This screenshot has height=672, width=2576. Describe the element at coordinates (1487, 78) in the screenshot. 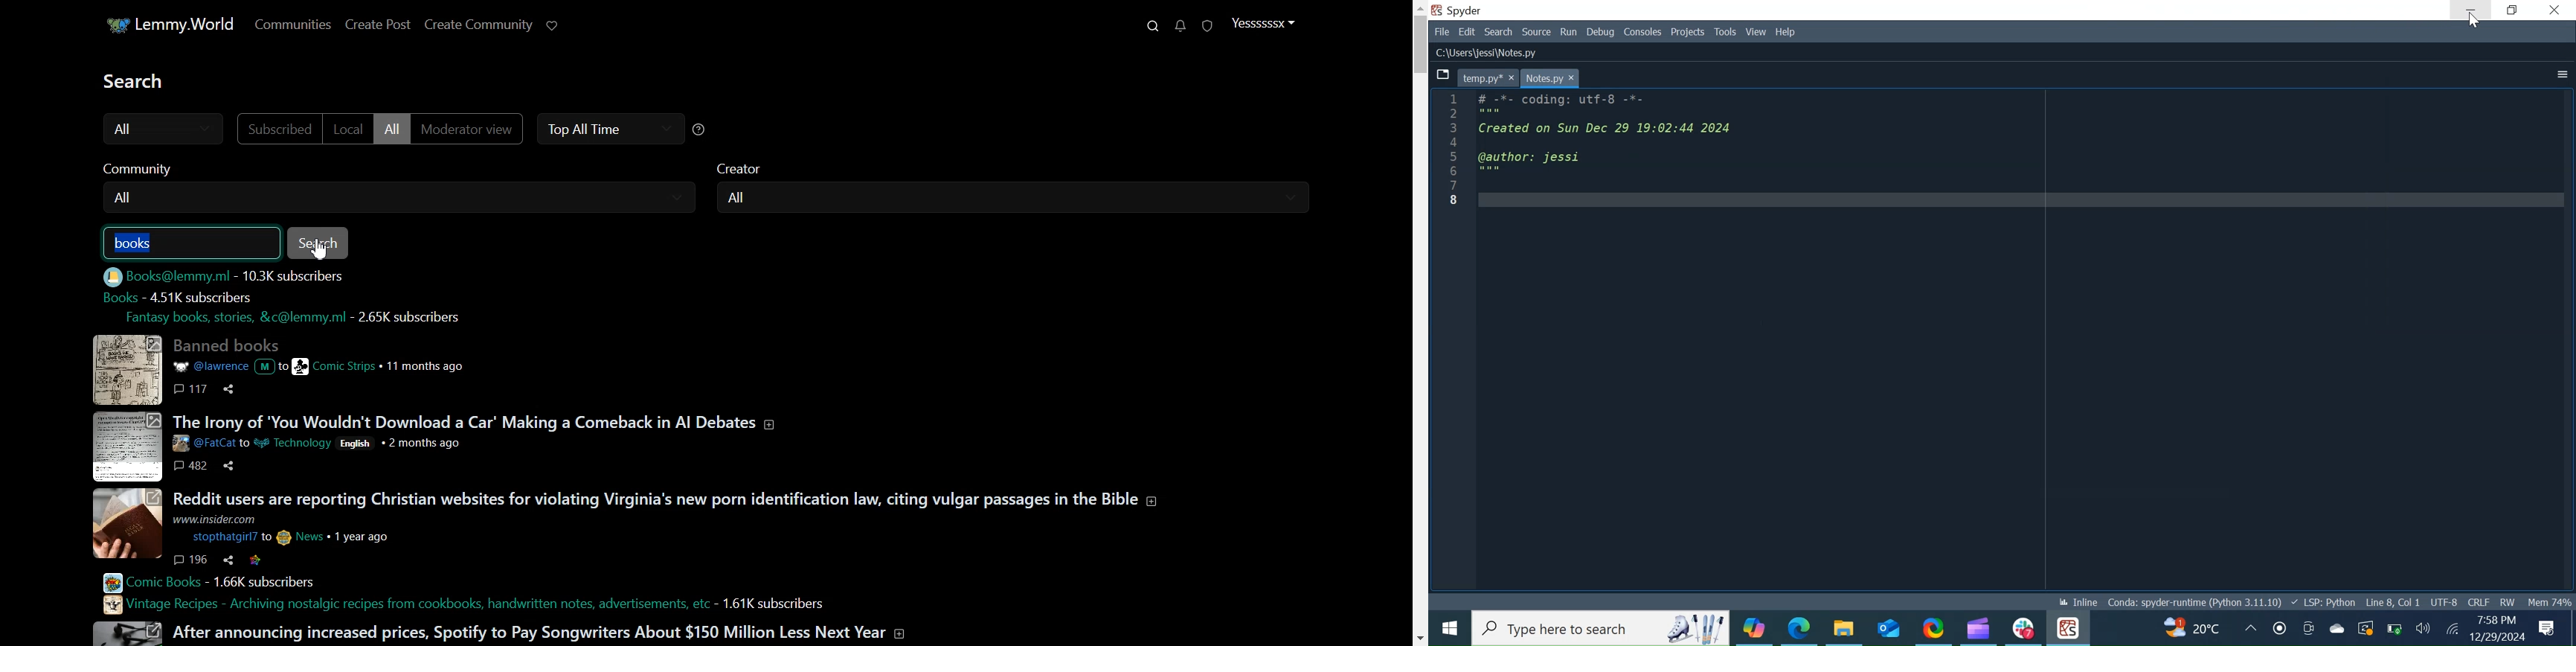

I see `temp.py` at that location.